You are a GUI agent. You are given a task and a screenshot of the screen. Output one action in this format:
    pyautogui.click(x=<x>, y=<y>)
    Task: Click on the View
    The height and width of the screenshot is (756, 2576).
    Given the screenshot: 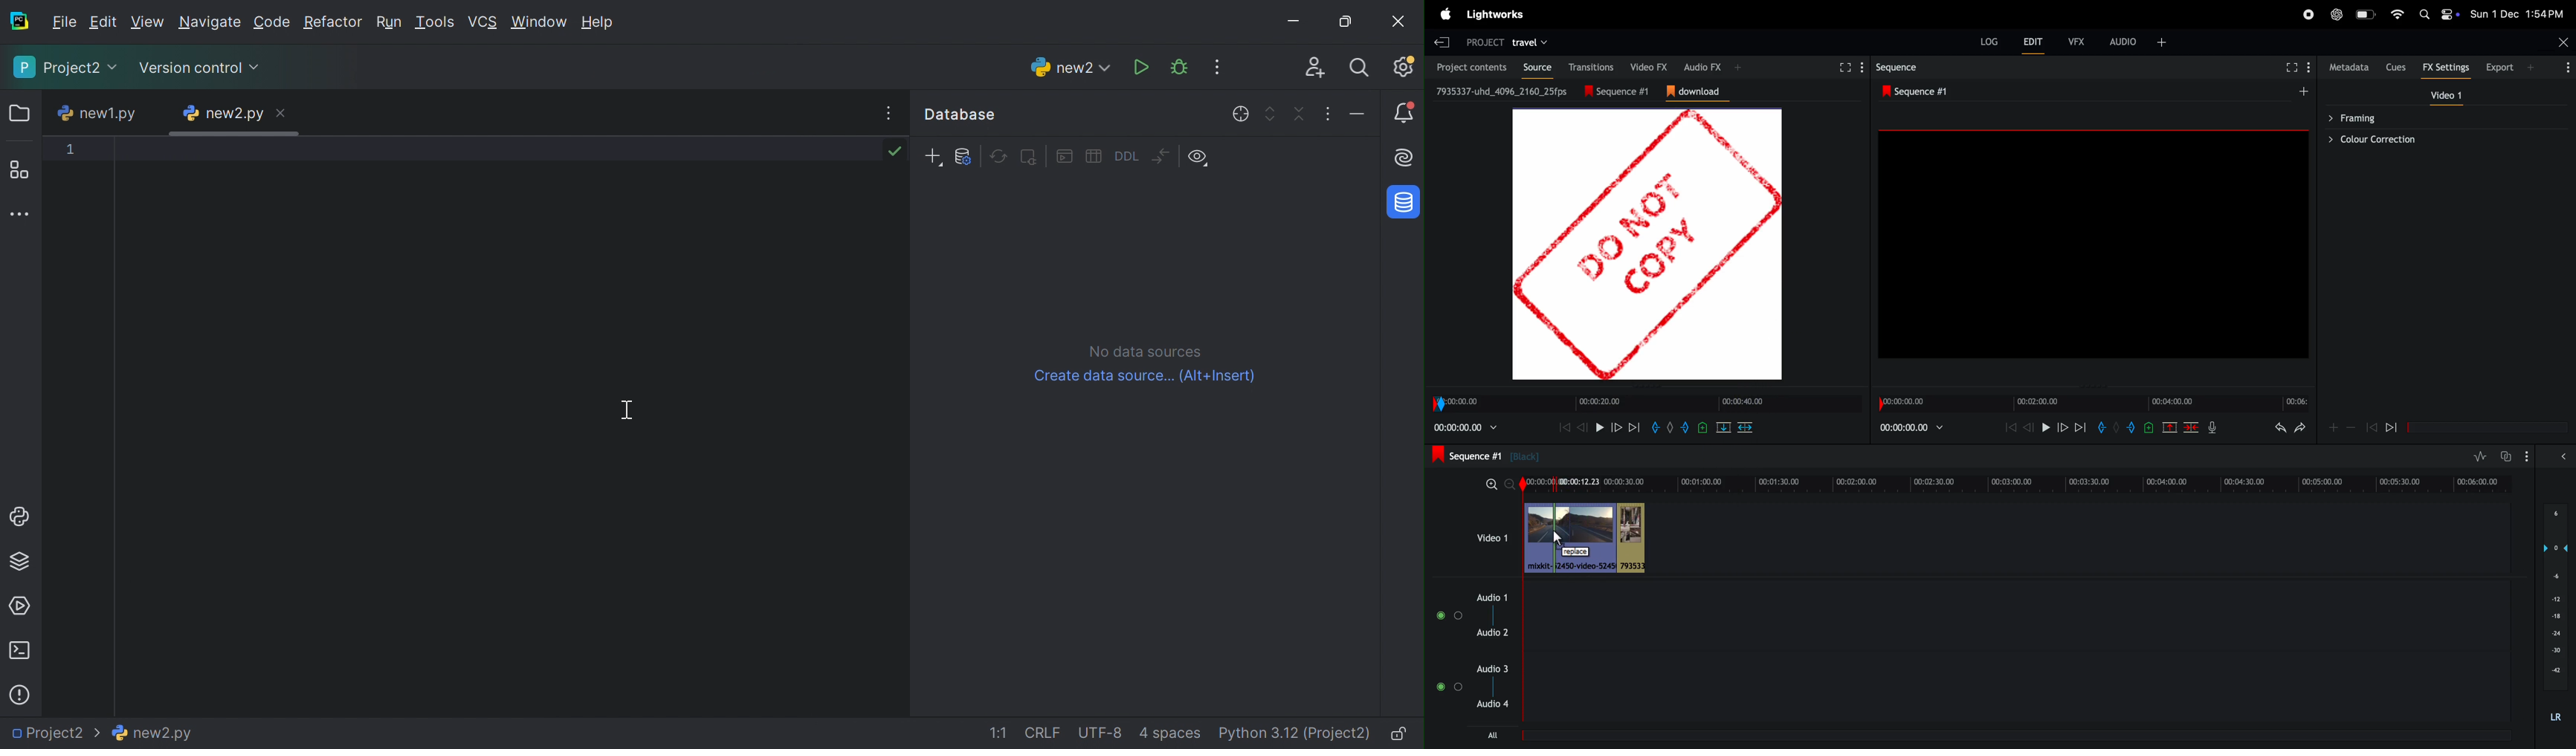 What is the action you would take?
    pyautogui.click(x=146, y=23)
    